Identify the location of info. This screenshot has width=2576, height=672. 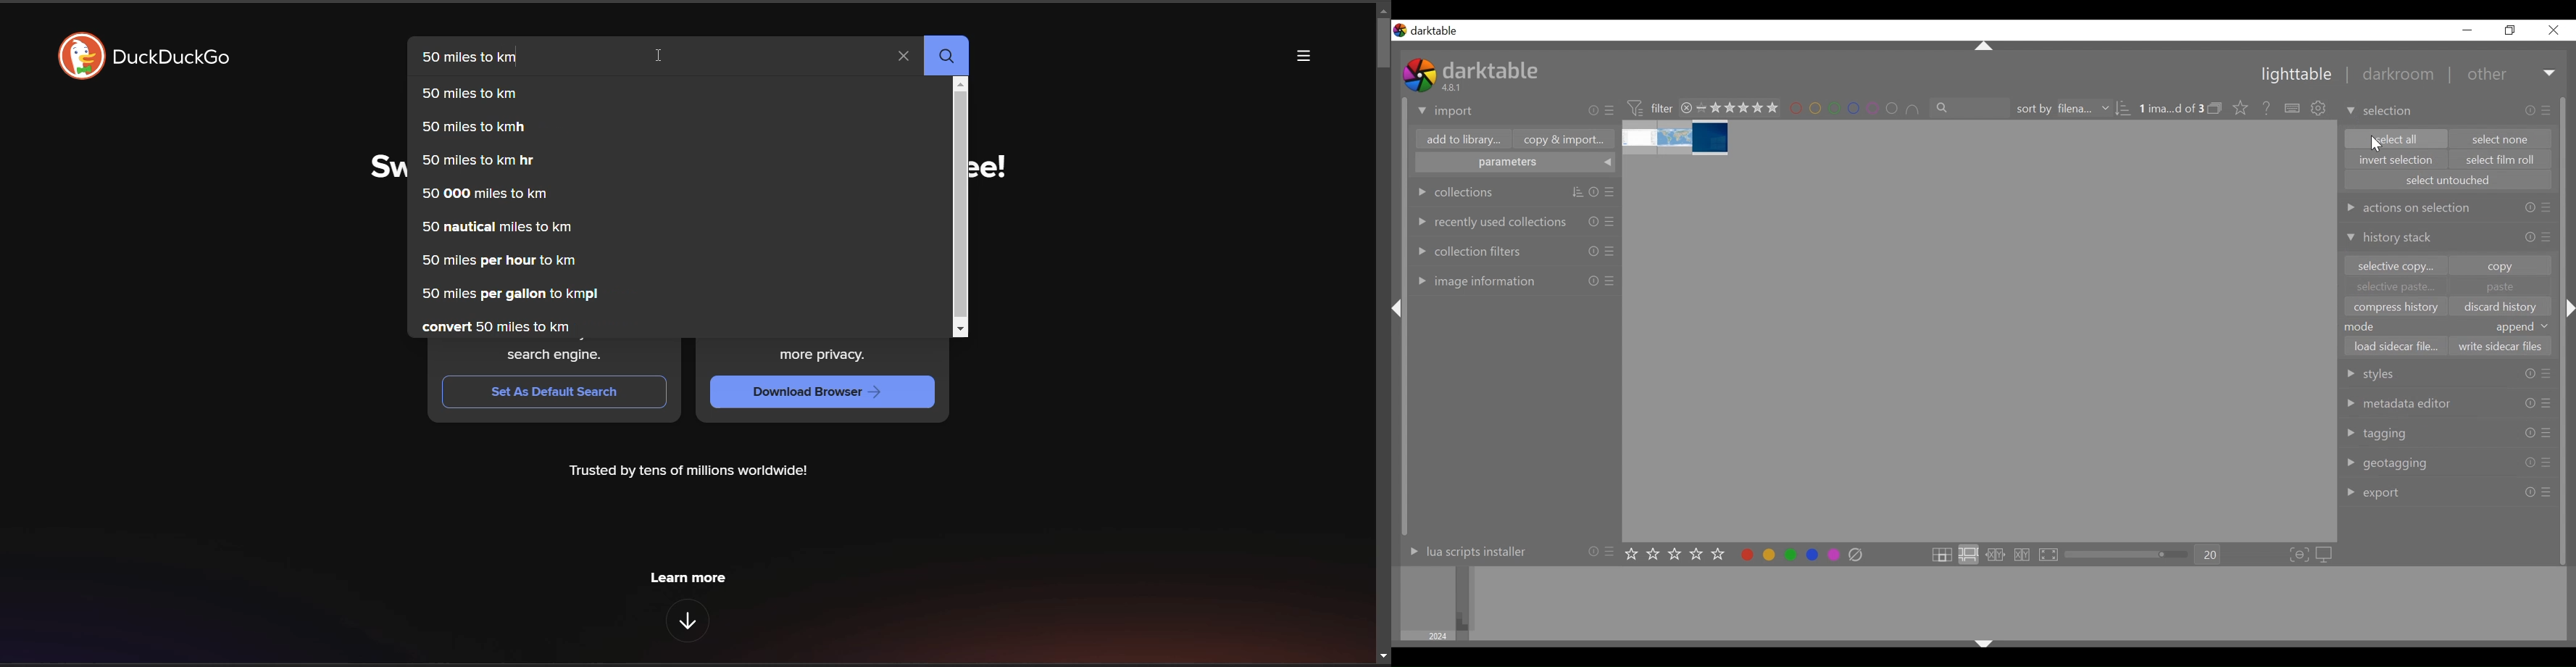
(2530, 373).